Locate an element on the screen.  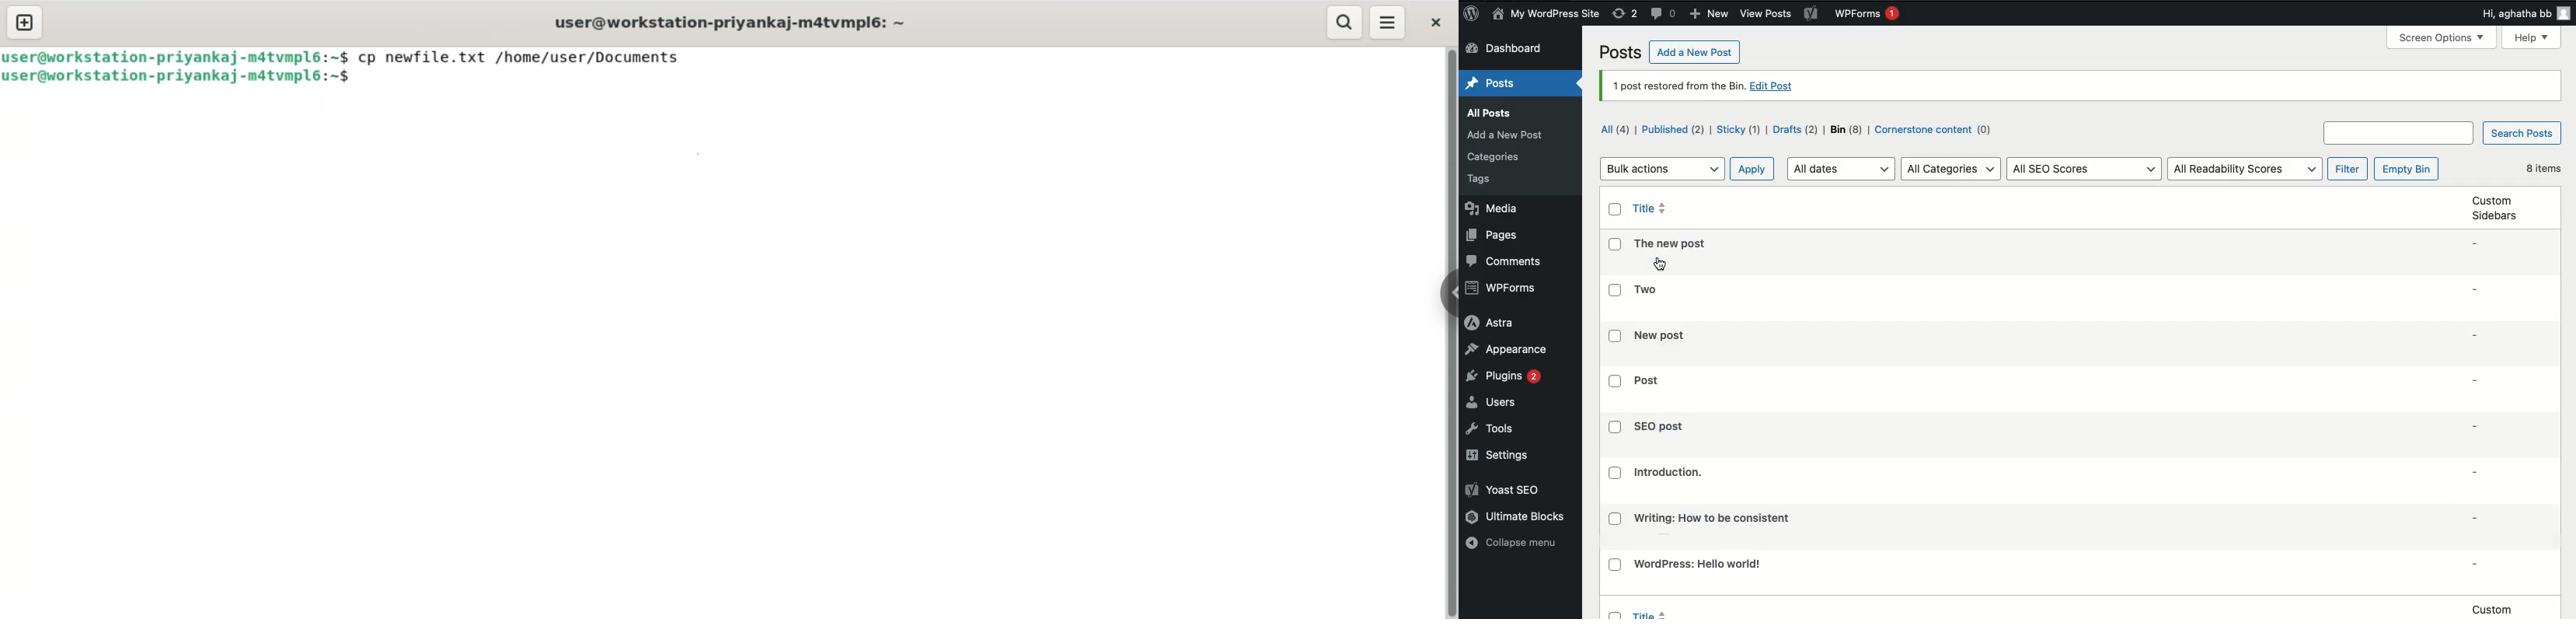
Ultimate blocks is located at coordinates (1515, 517).